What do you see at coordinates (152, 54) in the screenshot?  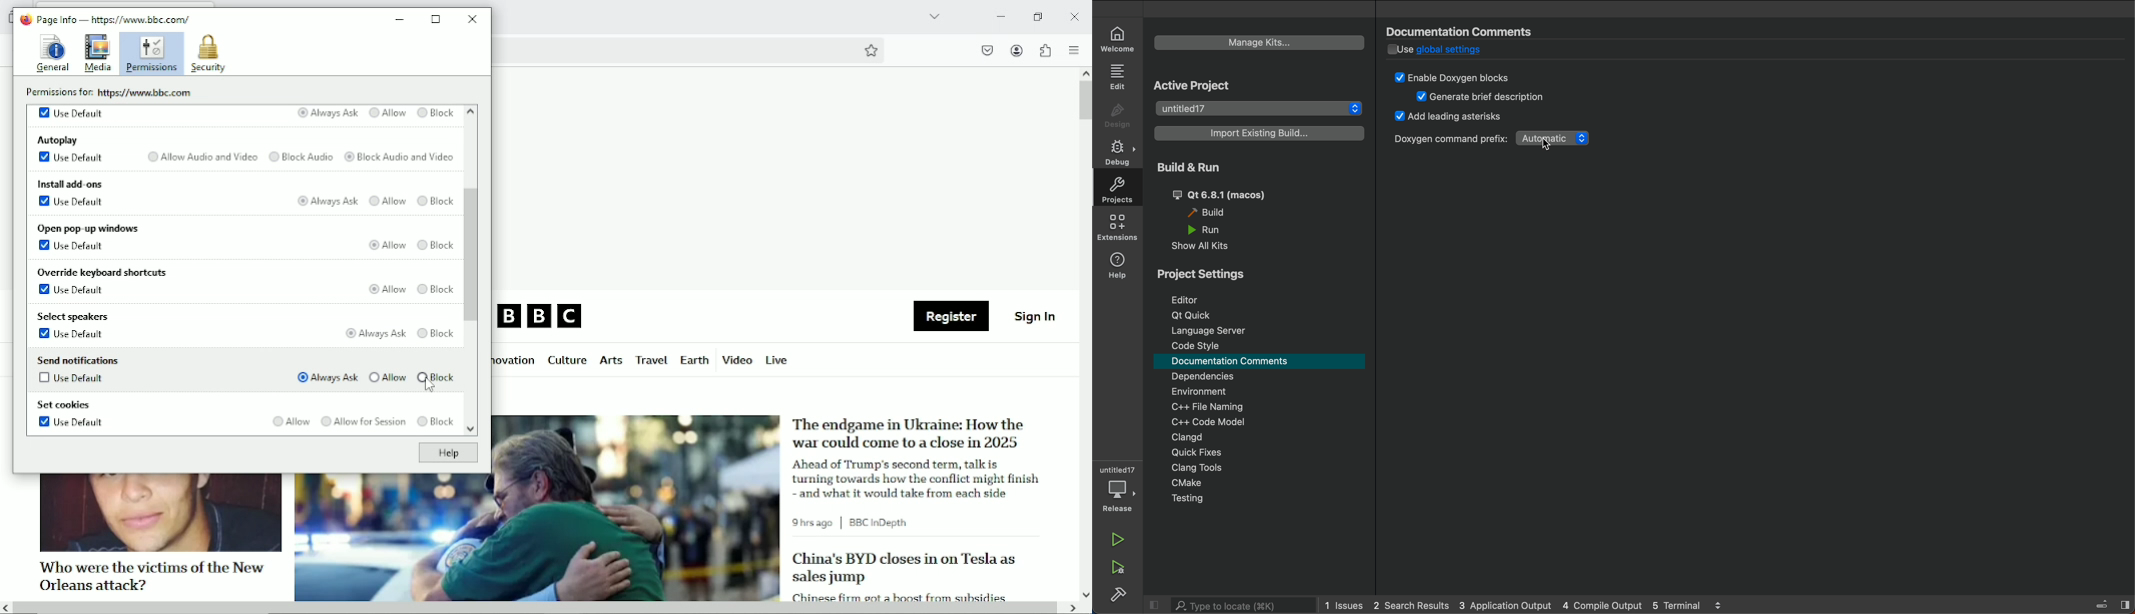 I see `Permissions` at bounding box center [152, 54].